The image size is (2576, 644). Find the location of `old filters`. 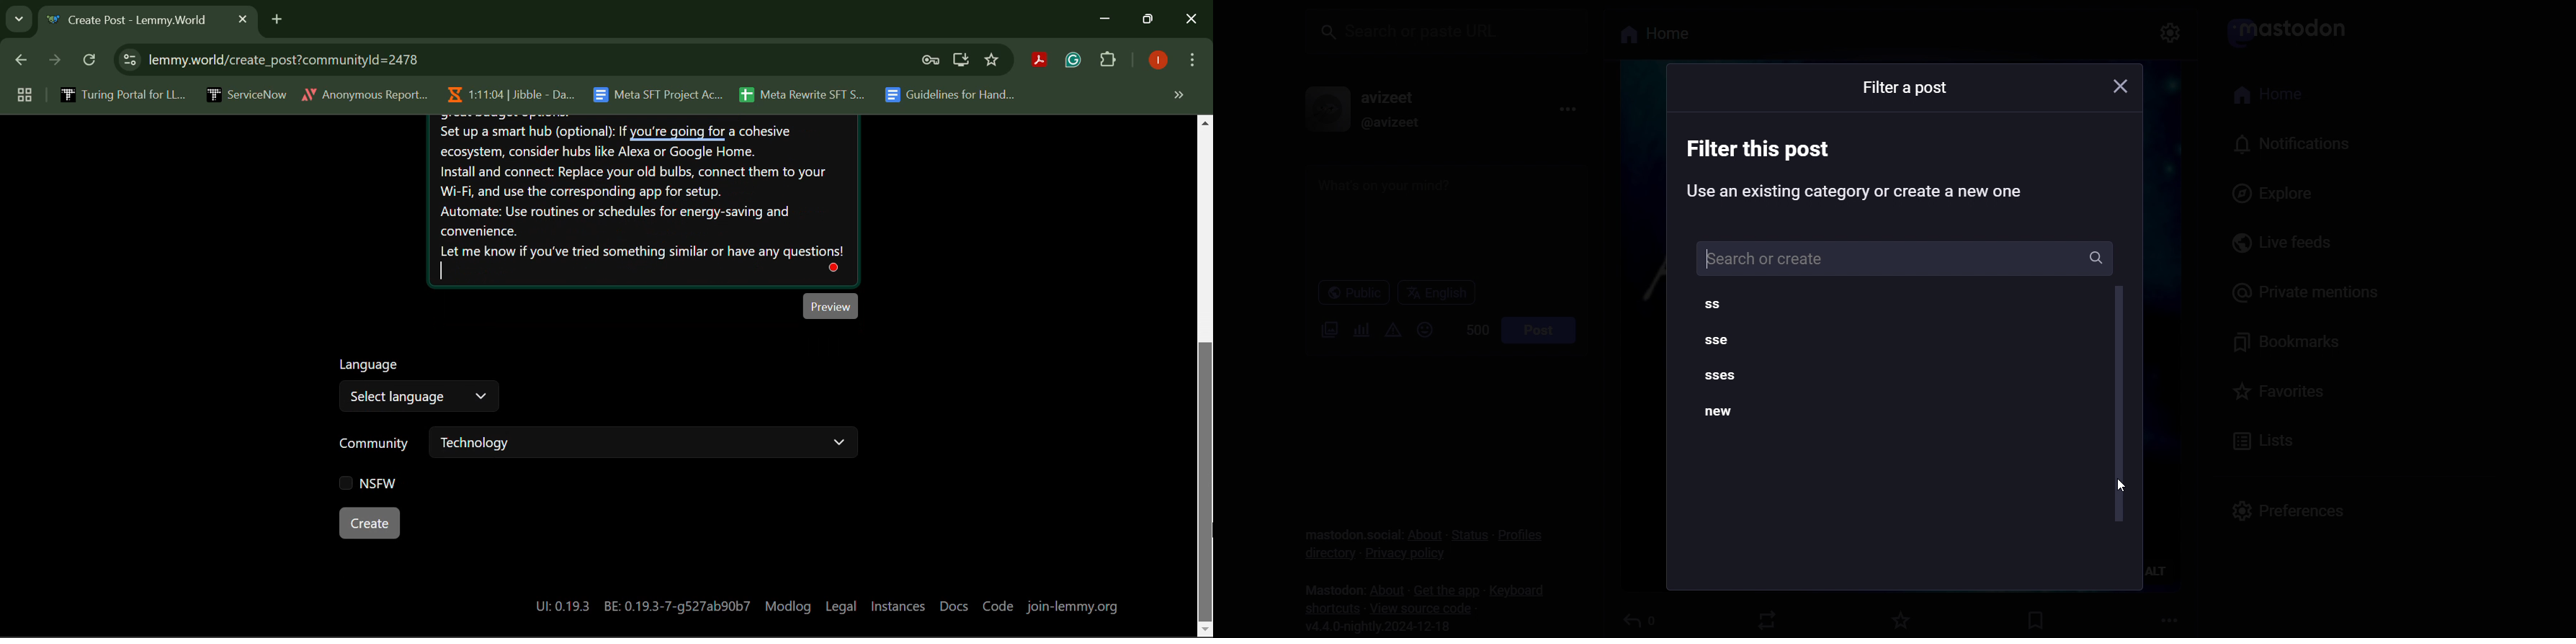

old filters is located at coordinates (1738, 367).